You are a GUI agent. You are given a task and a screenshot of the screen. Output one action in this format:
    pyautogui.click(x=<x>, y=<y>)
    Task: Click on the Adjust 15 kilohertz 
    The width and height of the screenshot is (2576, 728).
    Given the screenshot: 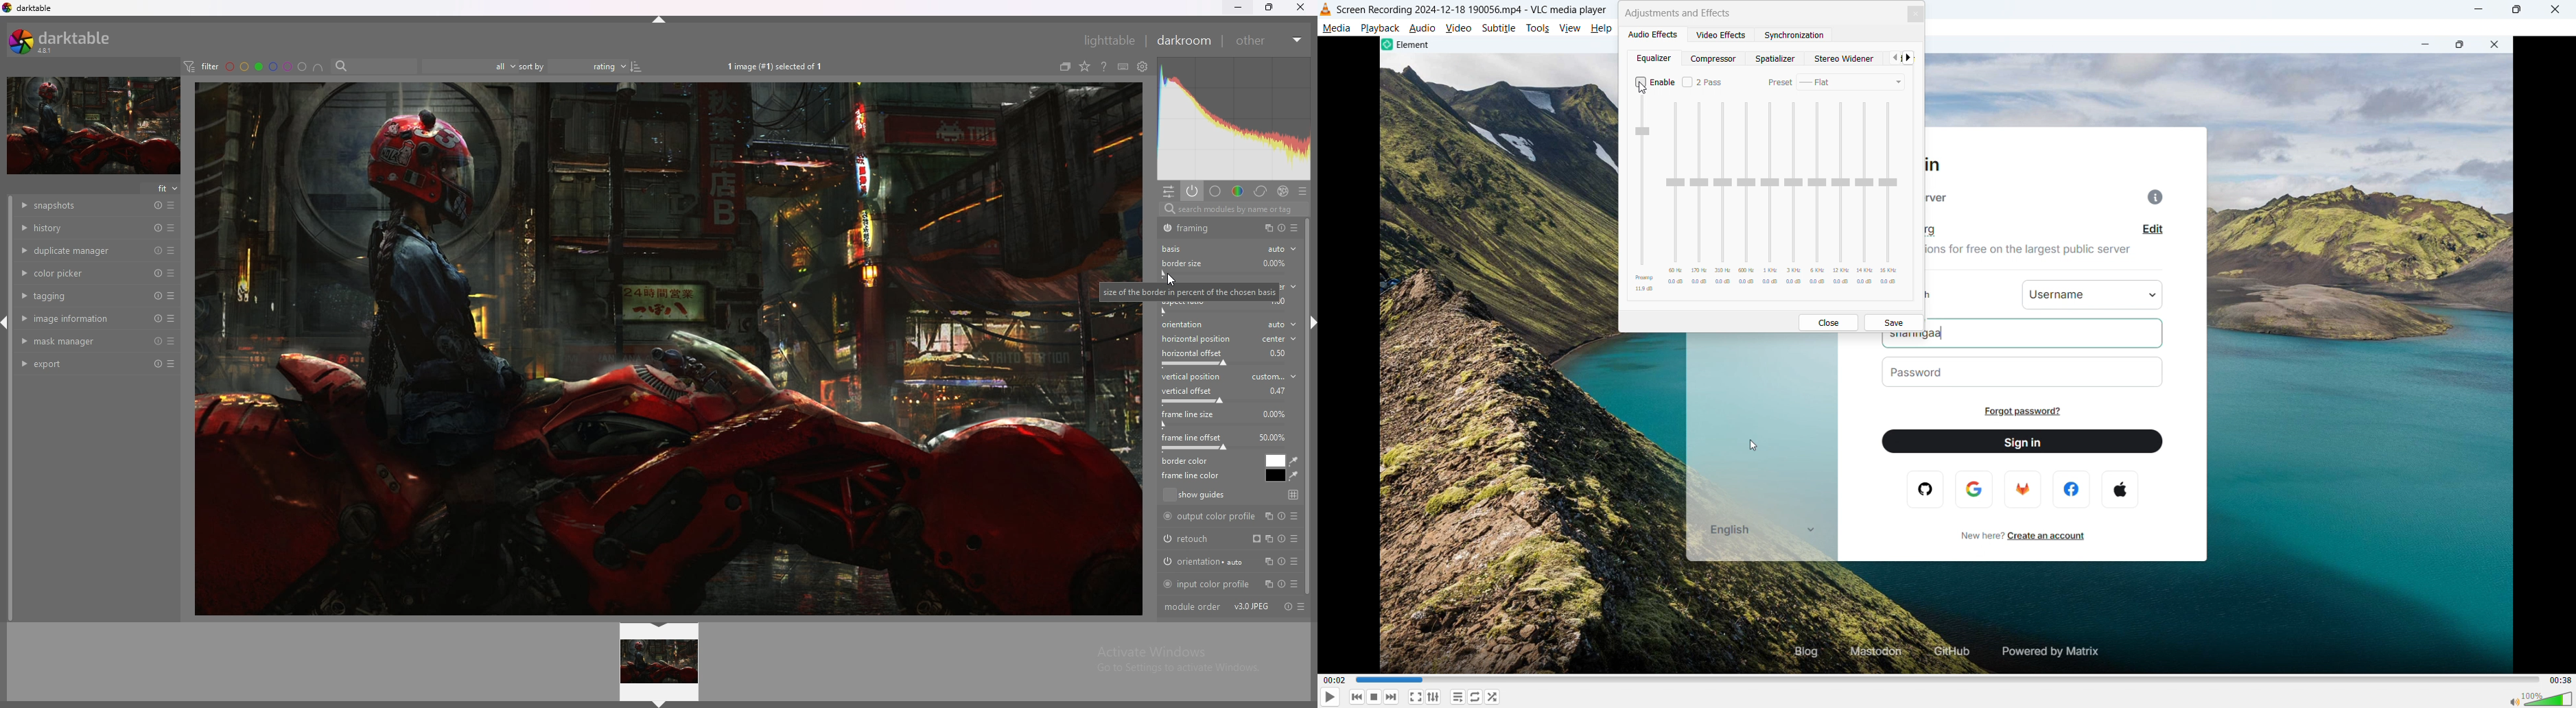 What is the action you would take?
    pyautogui.click(x=1889, y=193)
    